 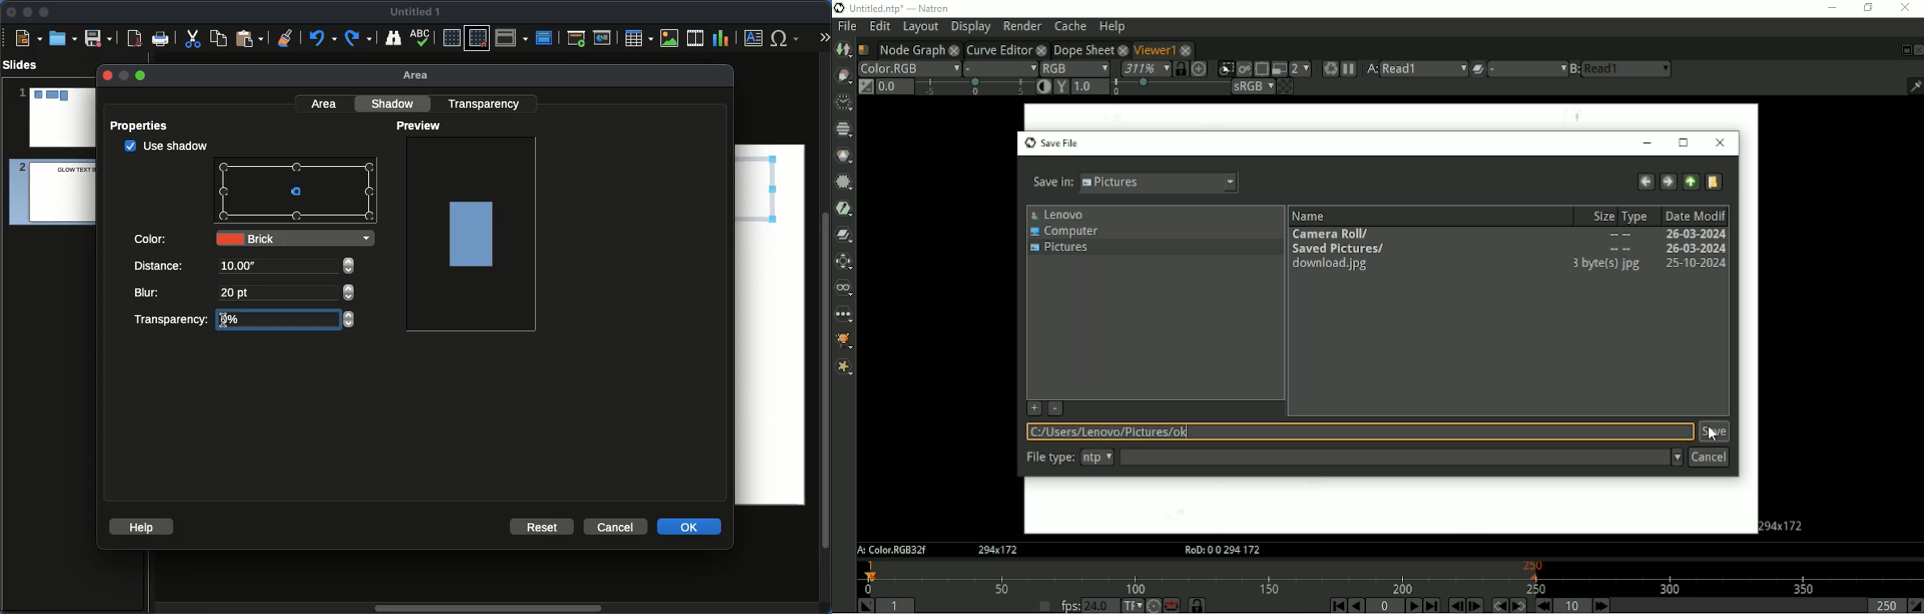 What do you see at coordinates (671, 38) in the screenshot?
I see `Image` at bounding box center [671, 38].